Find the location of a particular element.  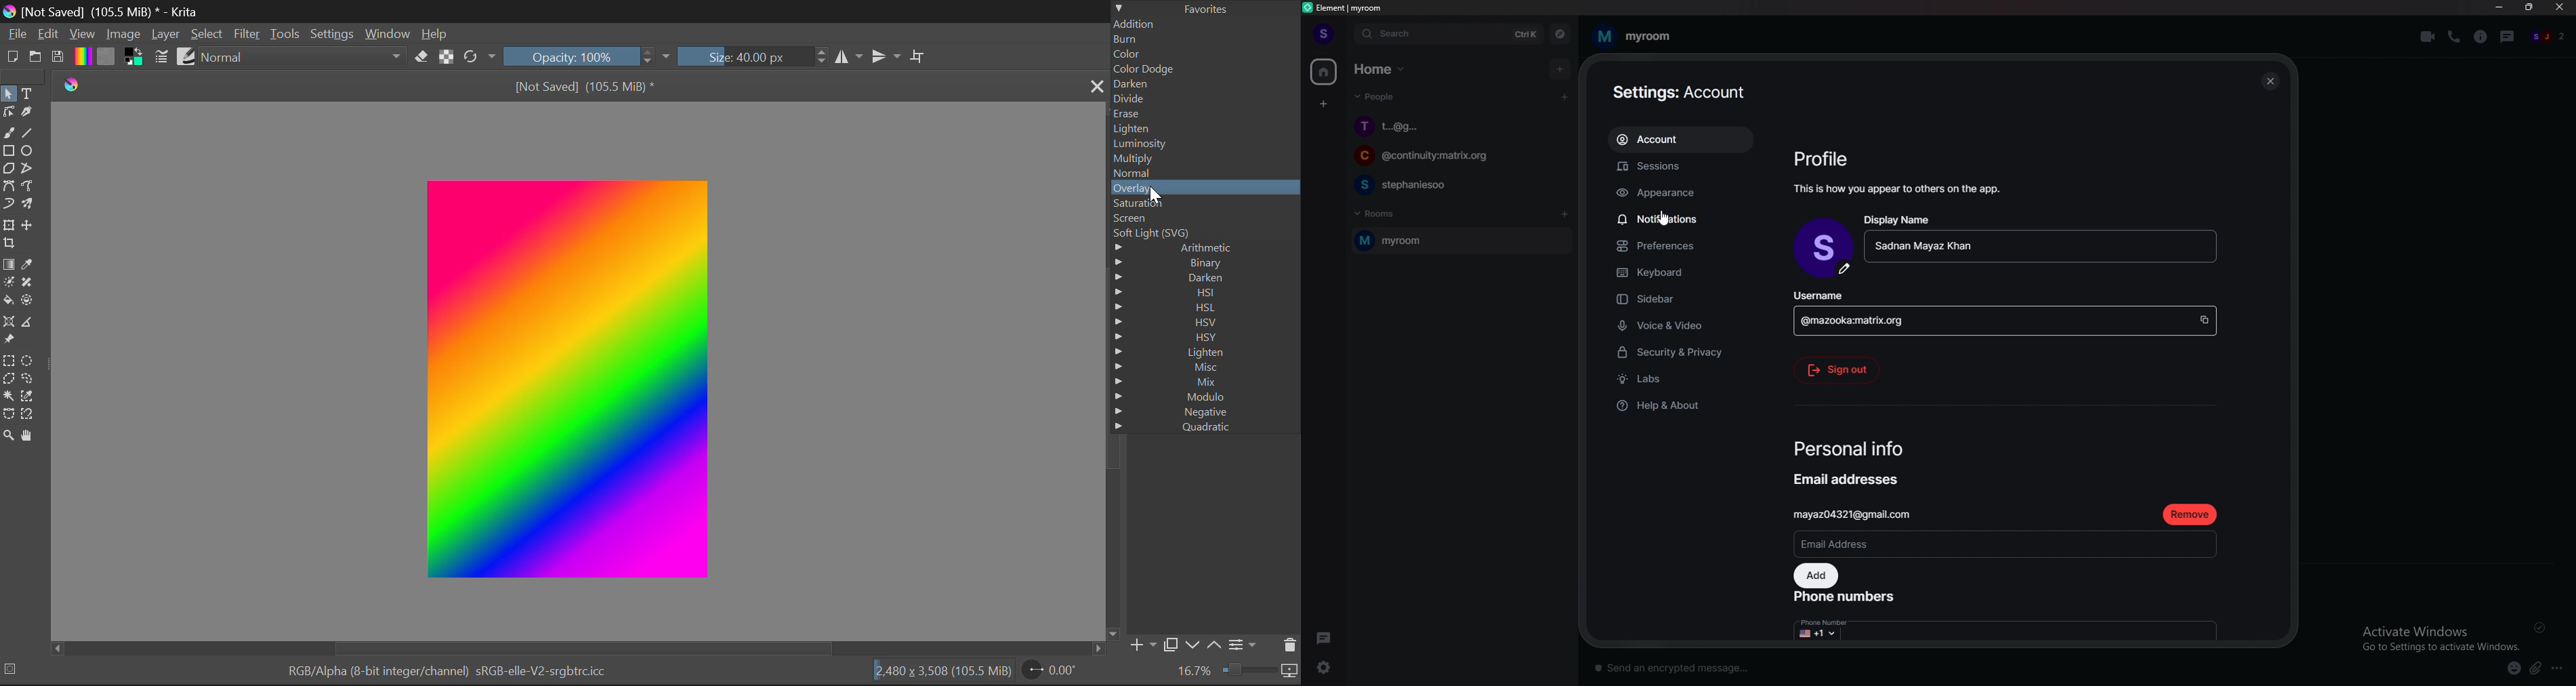

Erase is located at coordinates (423, 59).